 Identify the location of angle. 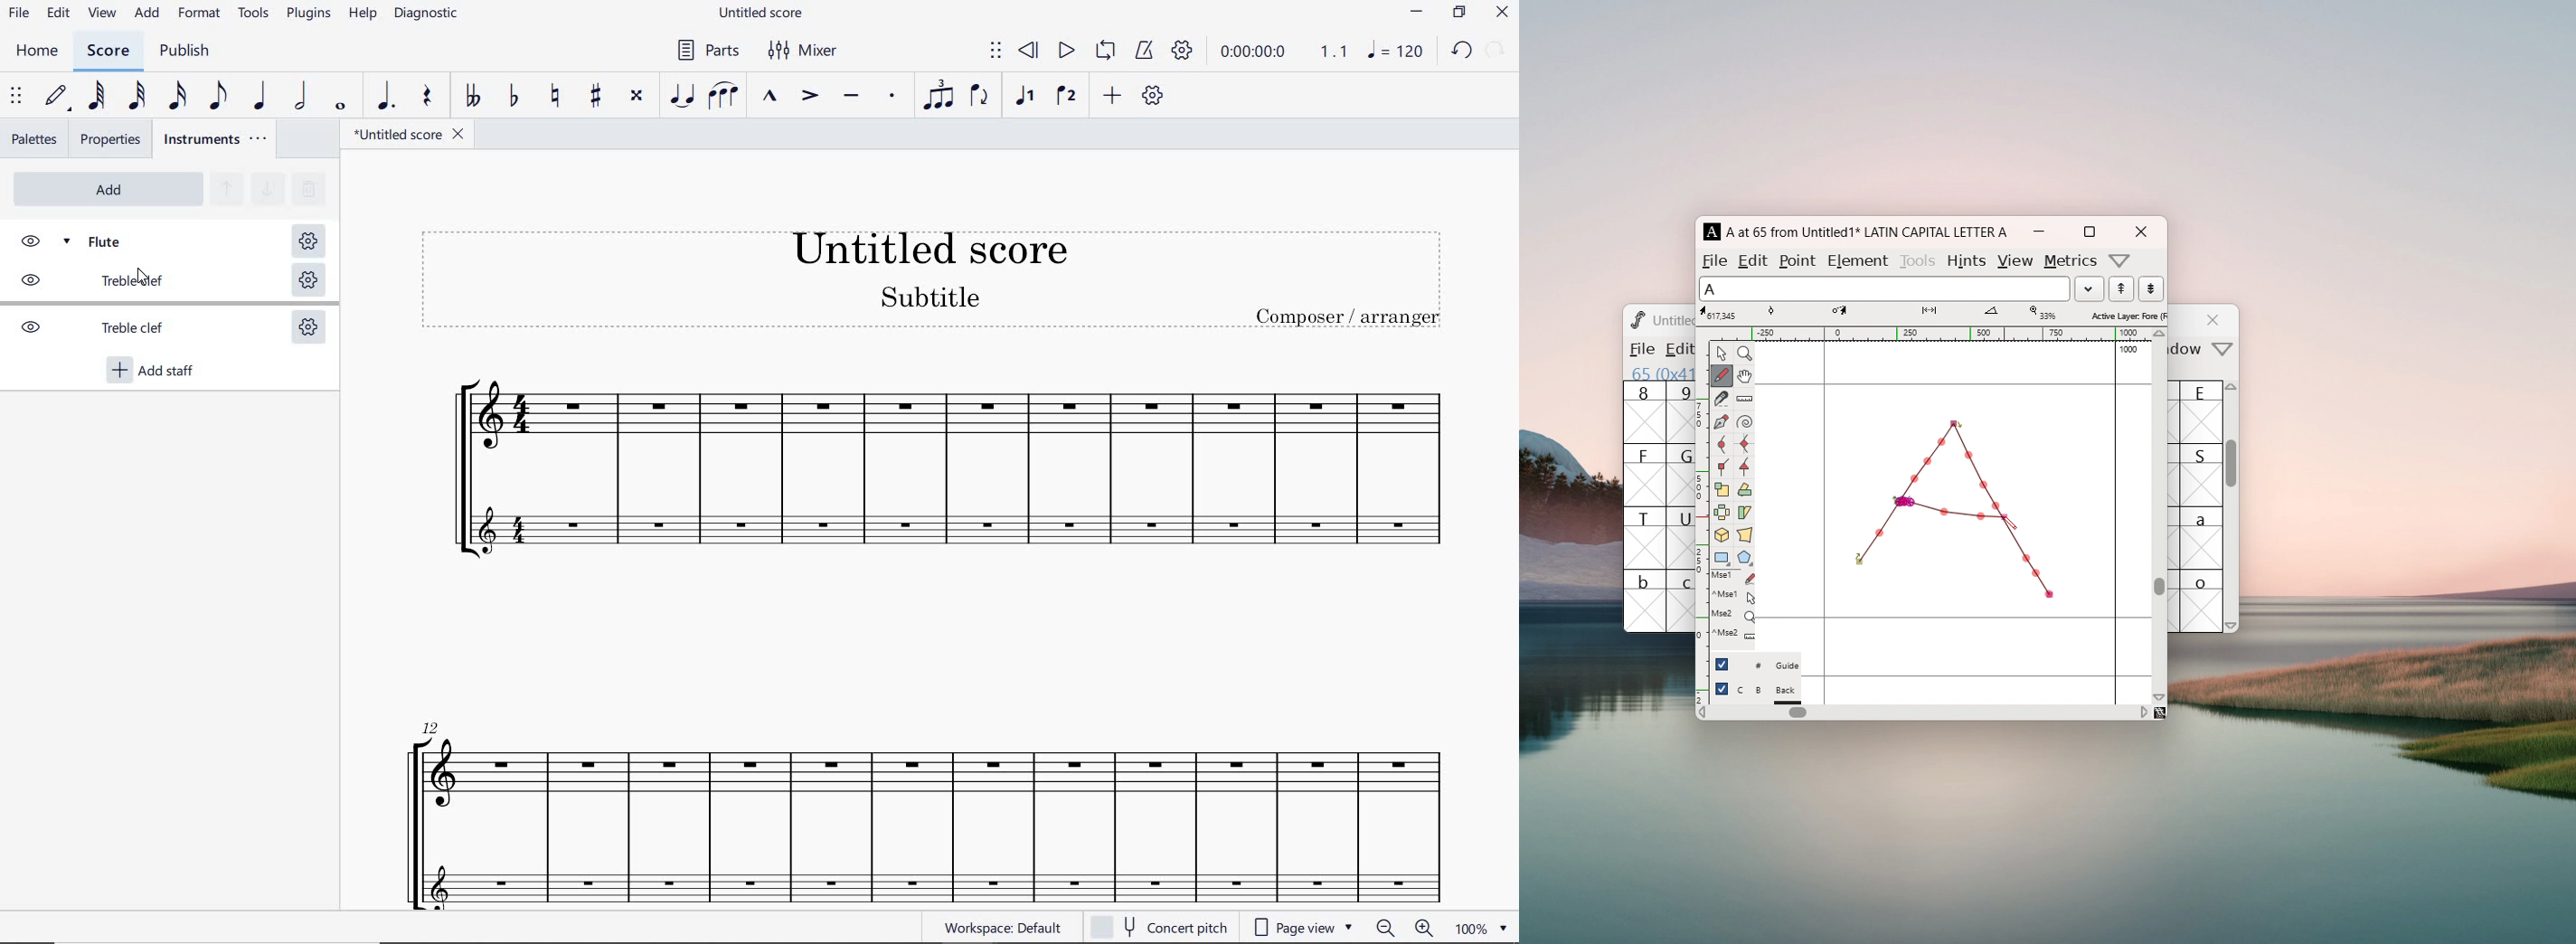
(1999, 313).